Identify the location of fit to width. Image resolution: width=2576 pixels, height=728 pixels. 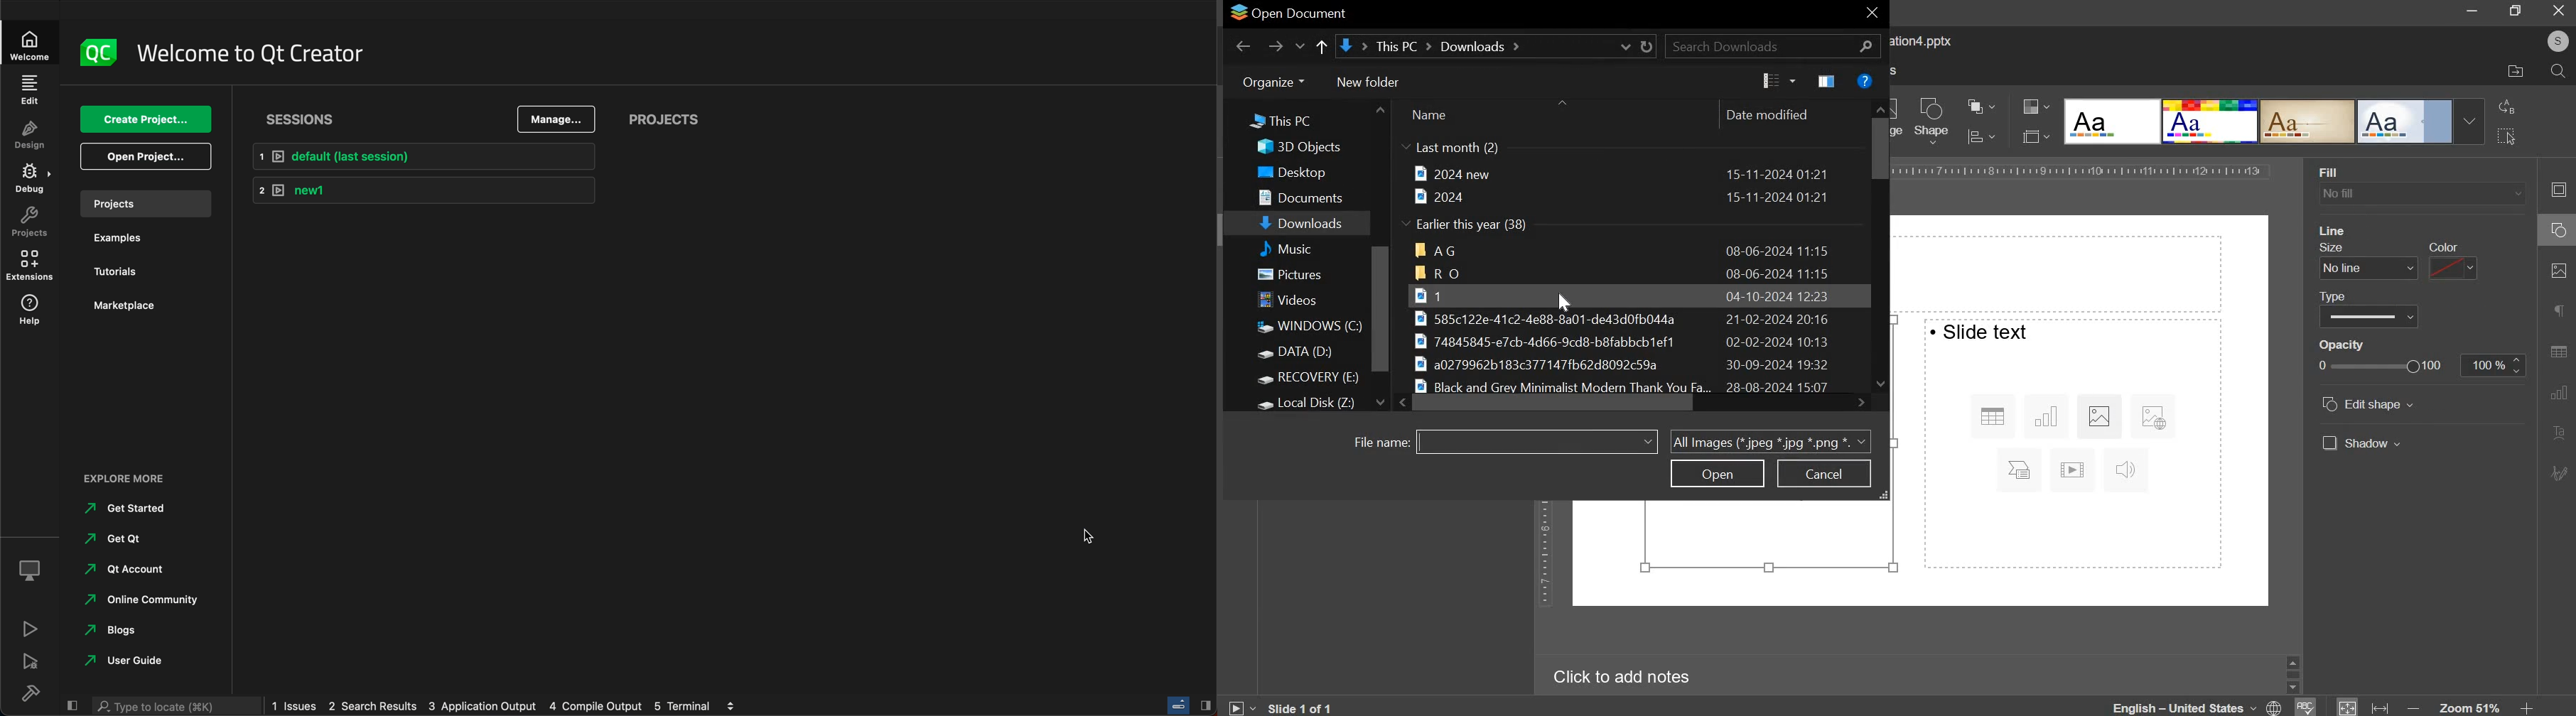
(2381, 707).